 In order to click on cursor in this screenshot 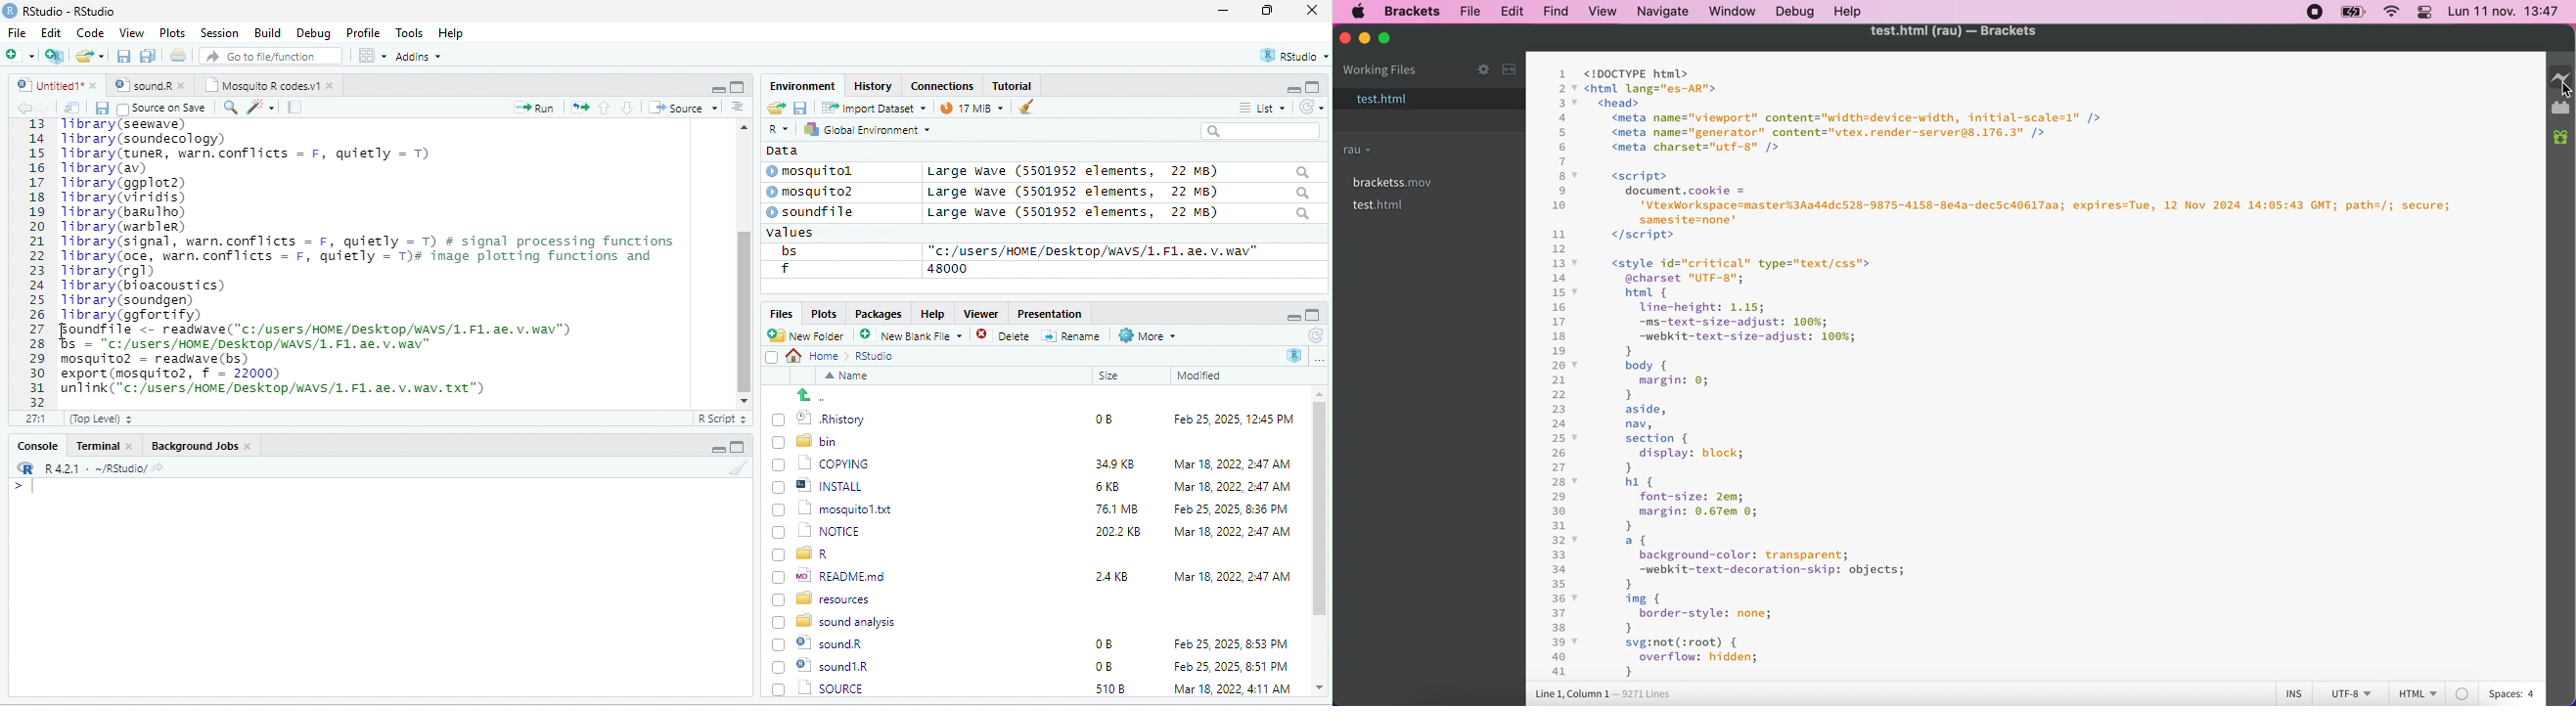, I will do `click(2565, 87)`.